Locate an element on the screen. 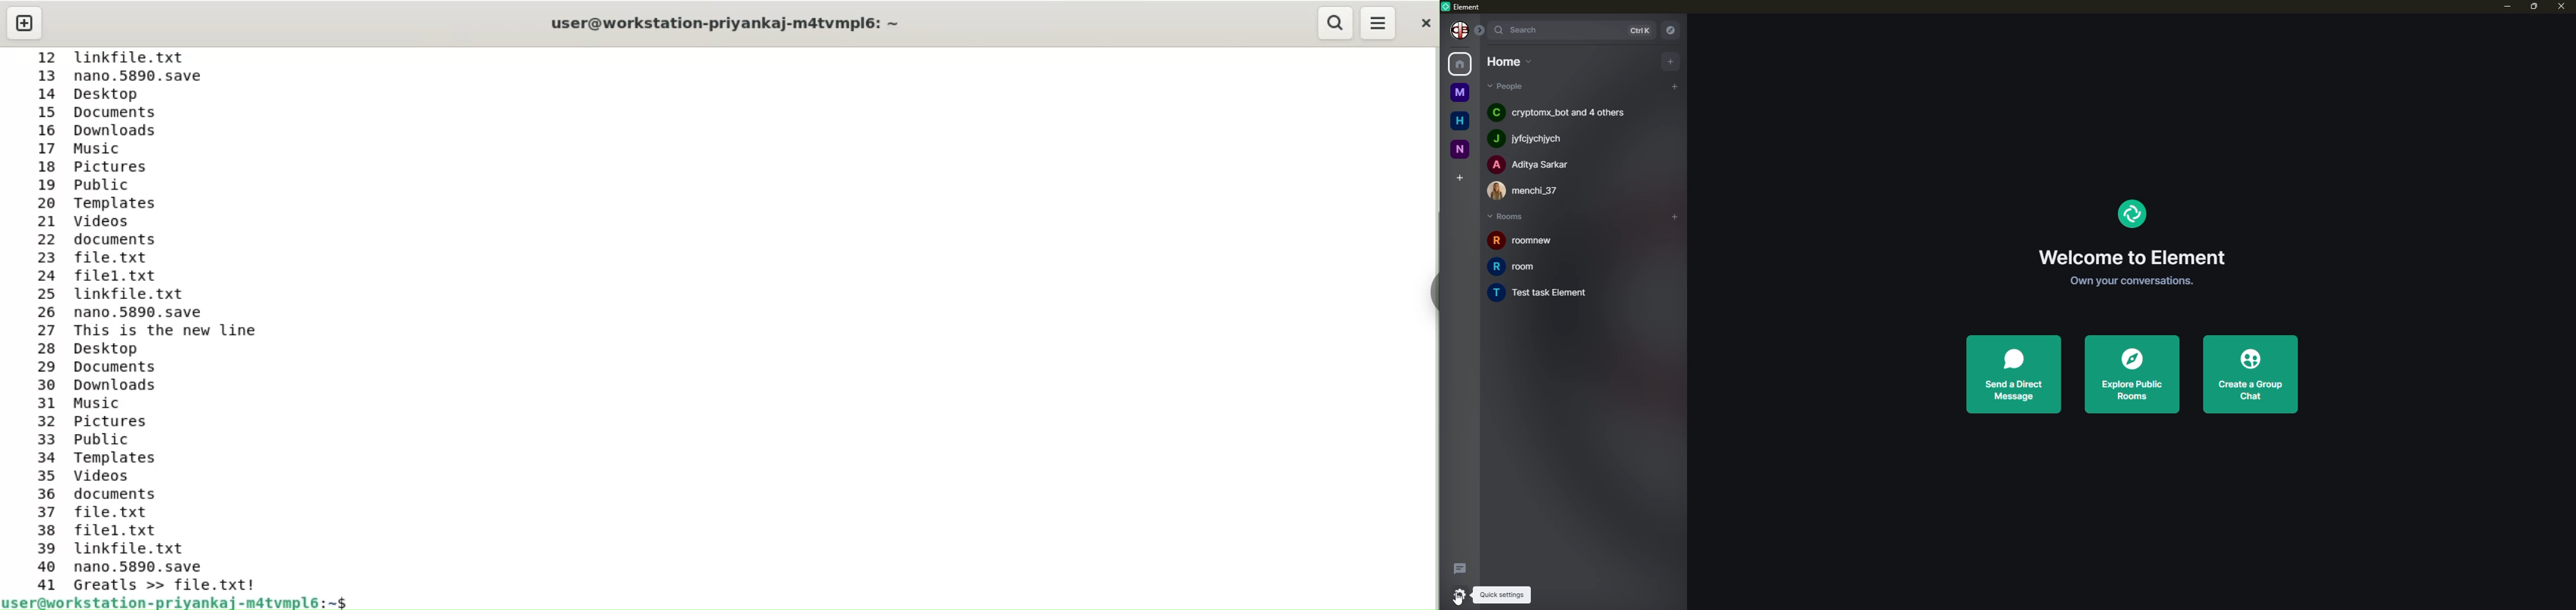  room is located at coordinates (1531, 242).